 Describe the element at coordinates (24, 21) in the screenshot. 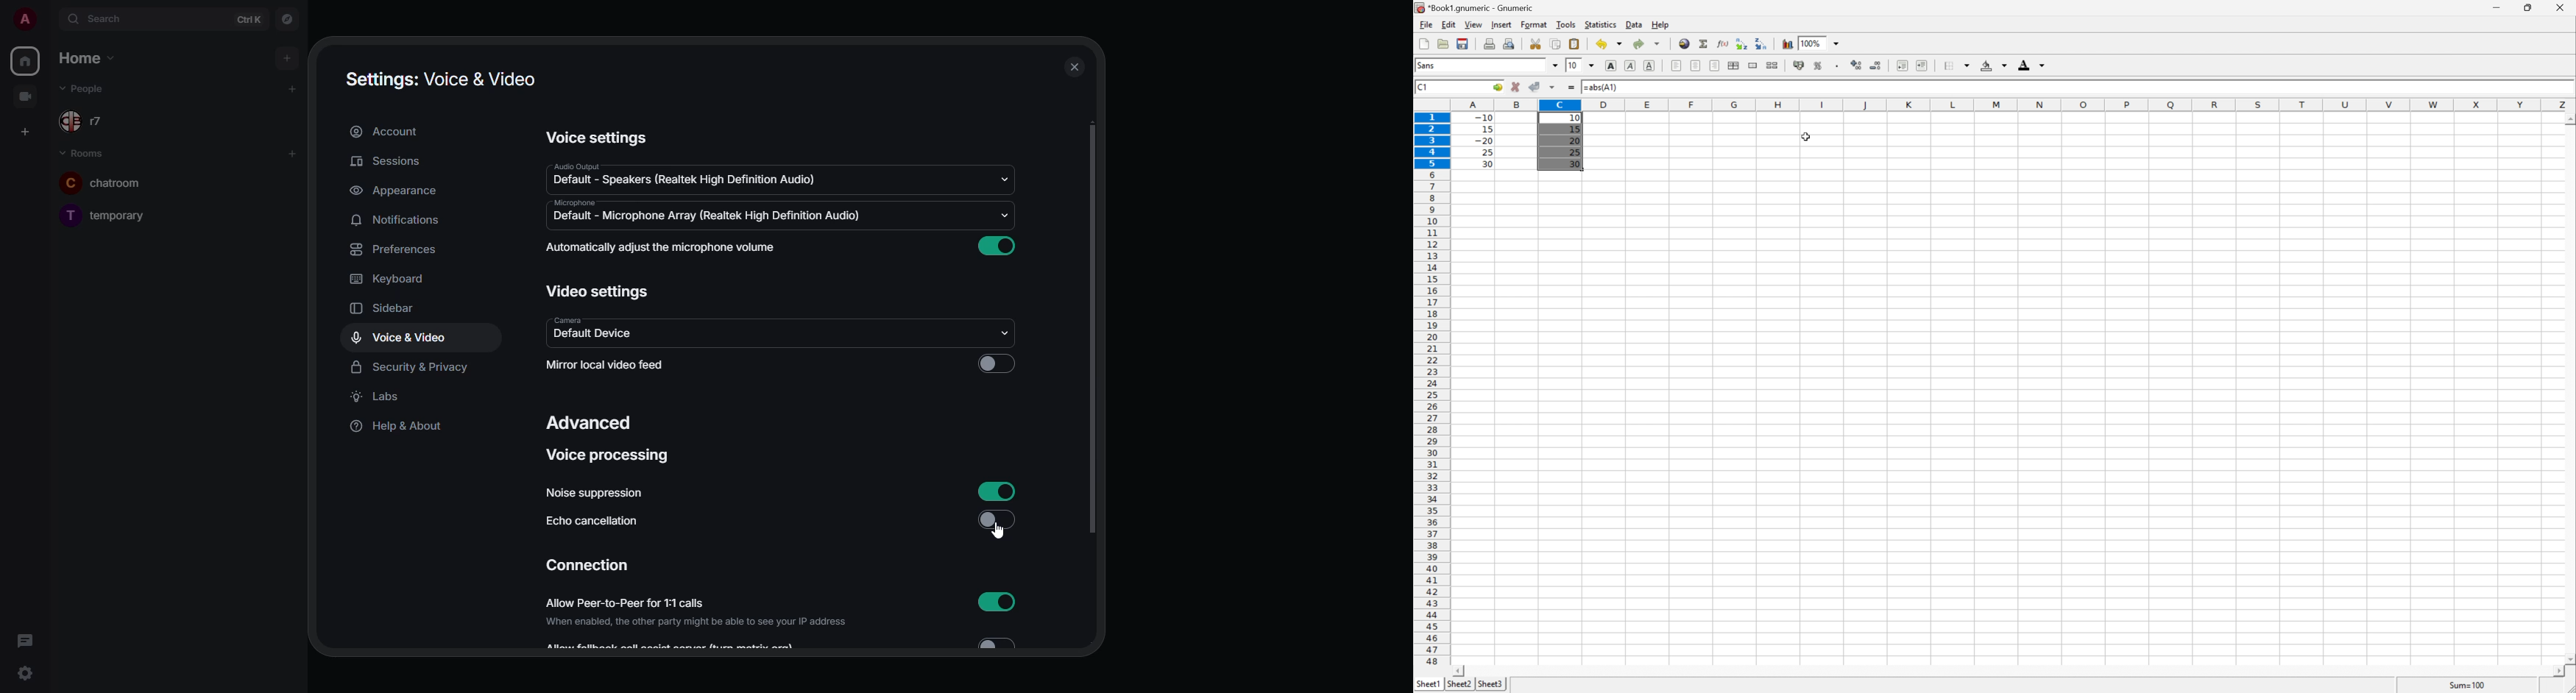

I see `profile` at that location.